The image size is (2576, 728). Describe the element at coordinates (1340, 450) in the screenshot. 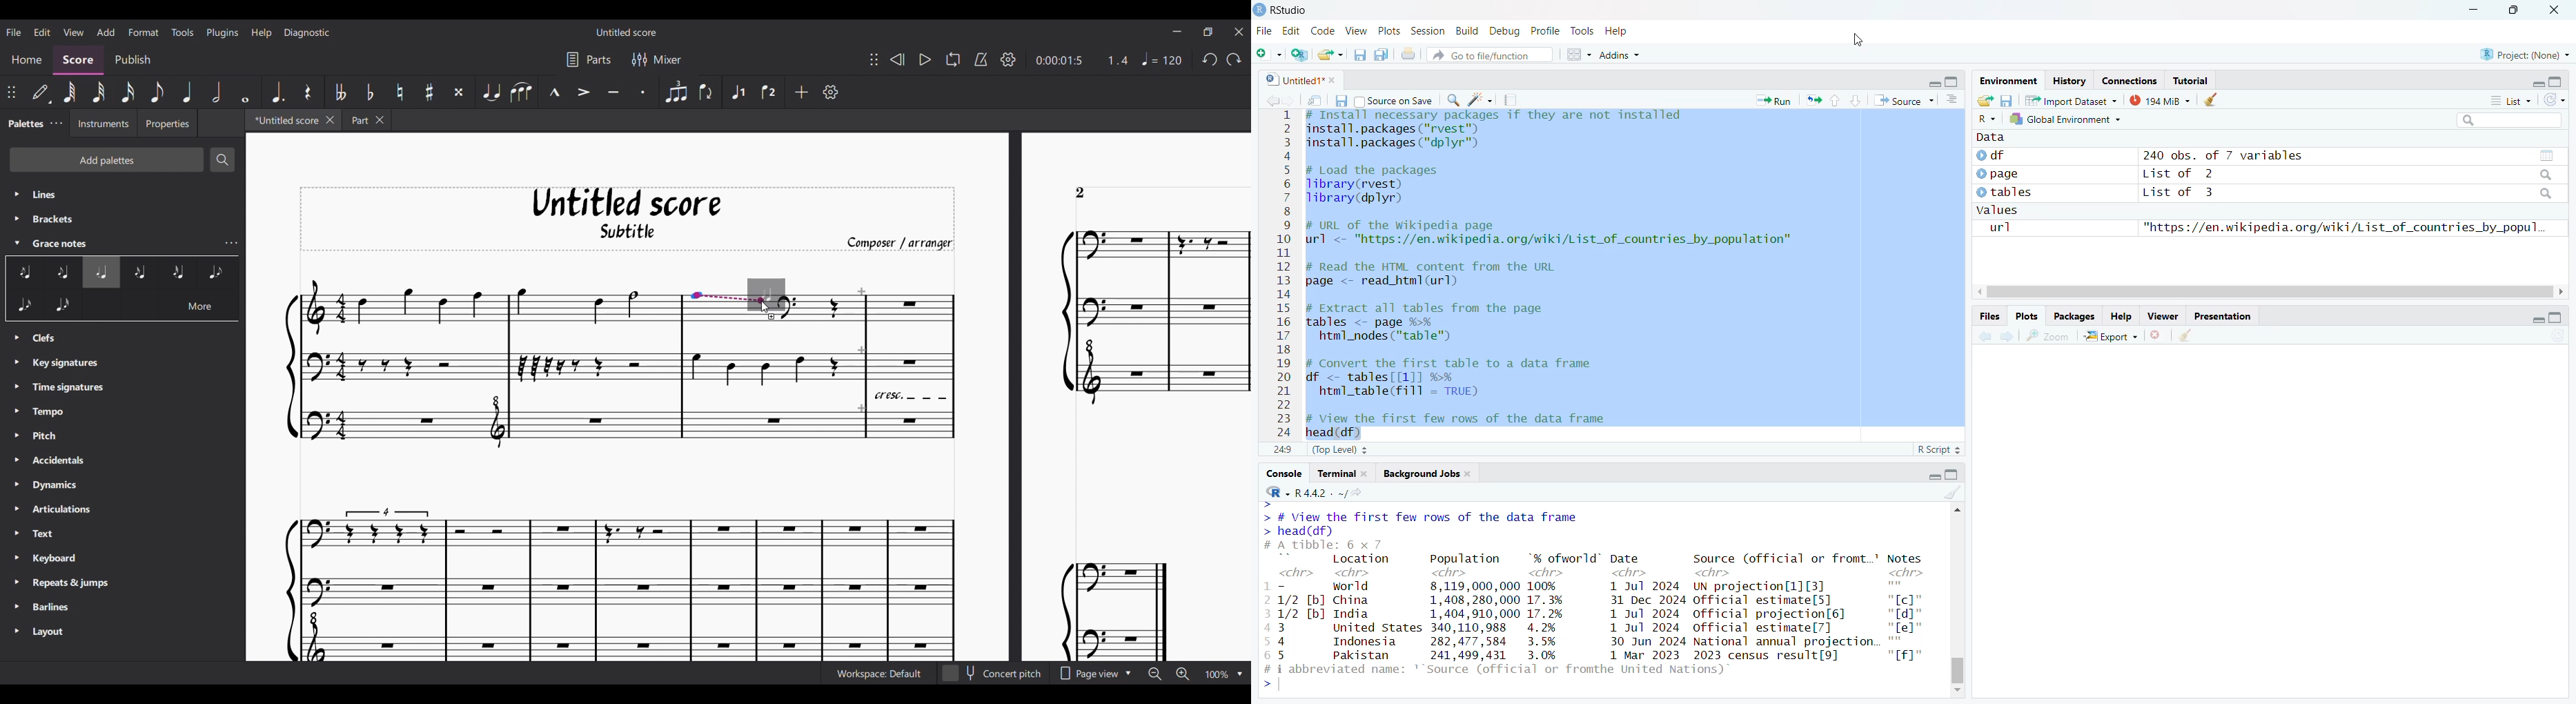

I see `(Top level)` at that location.